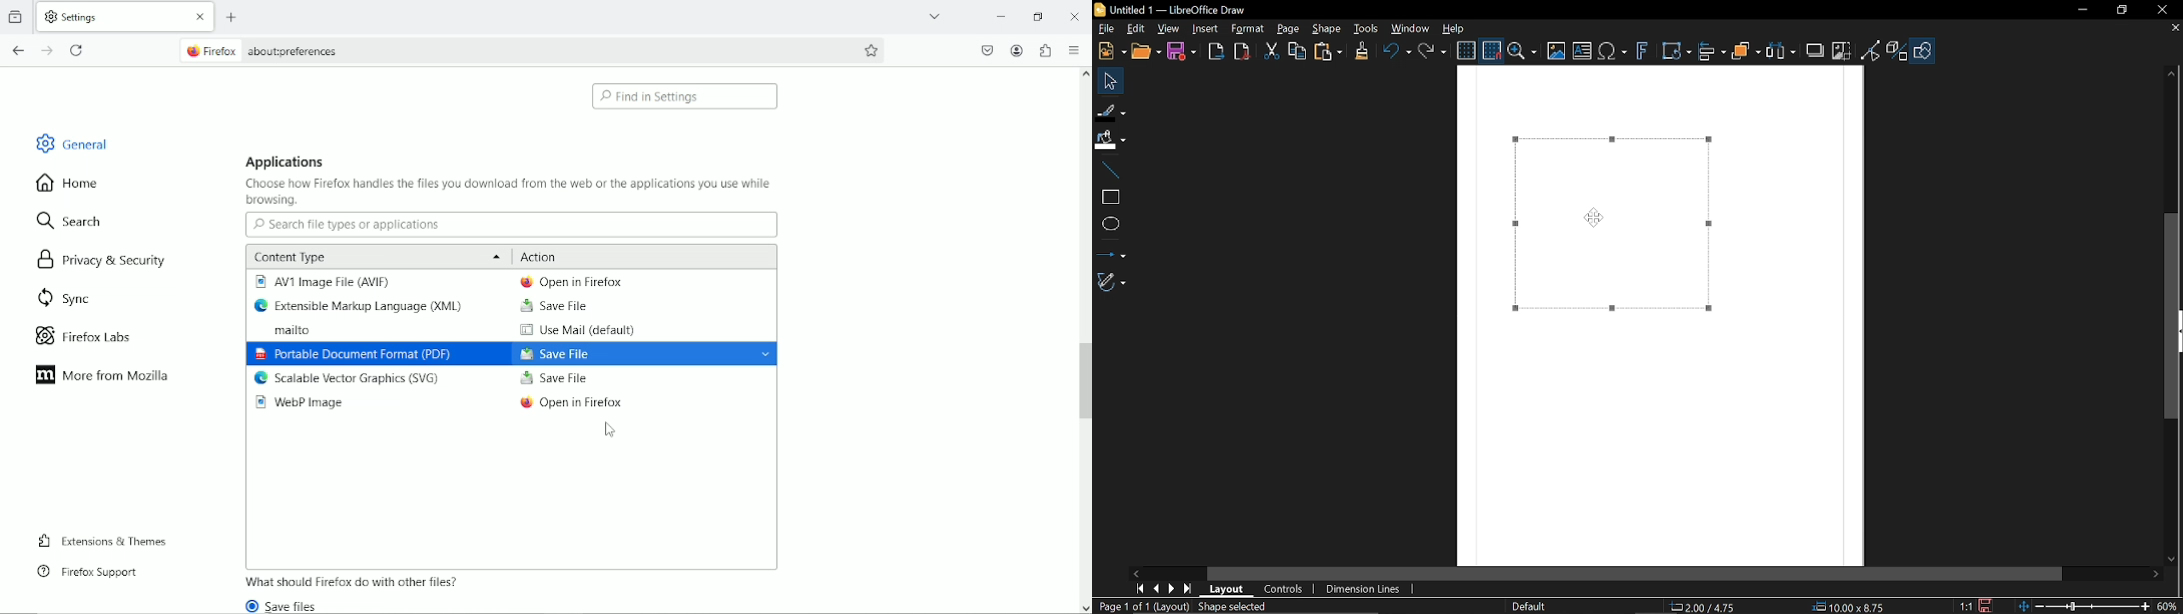  I want to click on Export to pdf, so click(1242, 51).